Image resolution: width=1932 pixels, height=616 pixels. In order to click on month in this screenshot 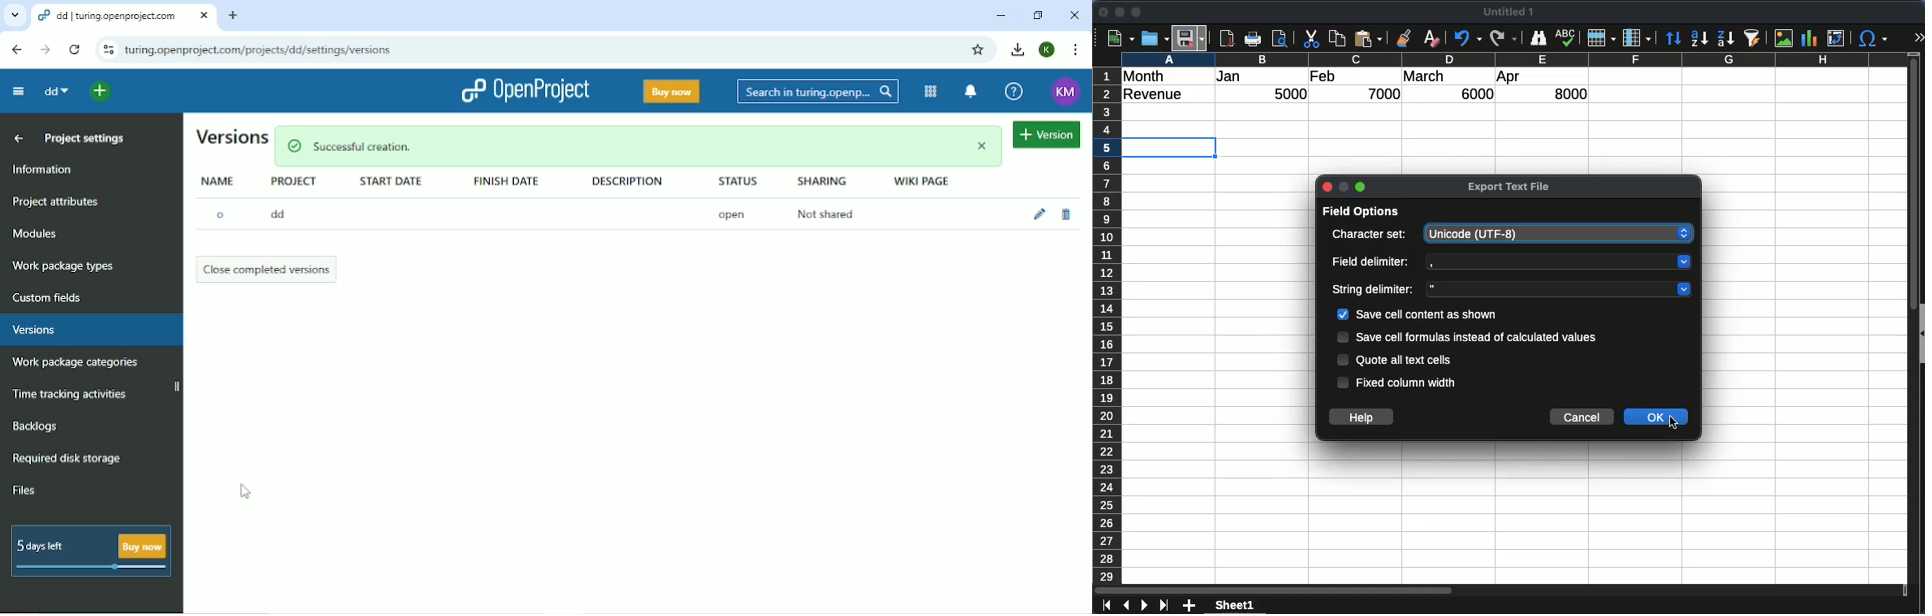, I will do `click(1147, 76)`.